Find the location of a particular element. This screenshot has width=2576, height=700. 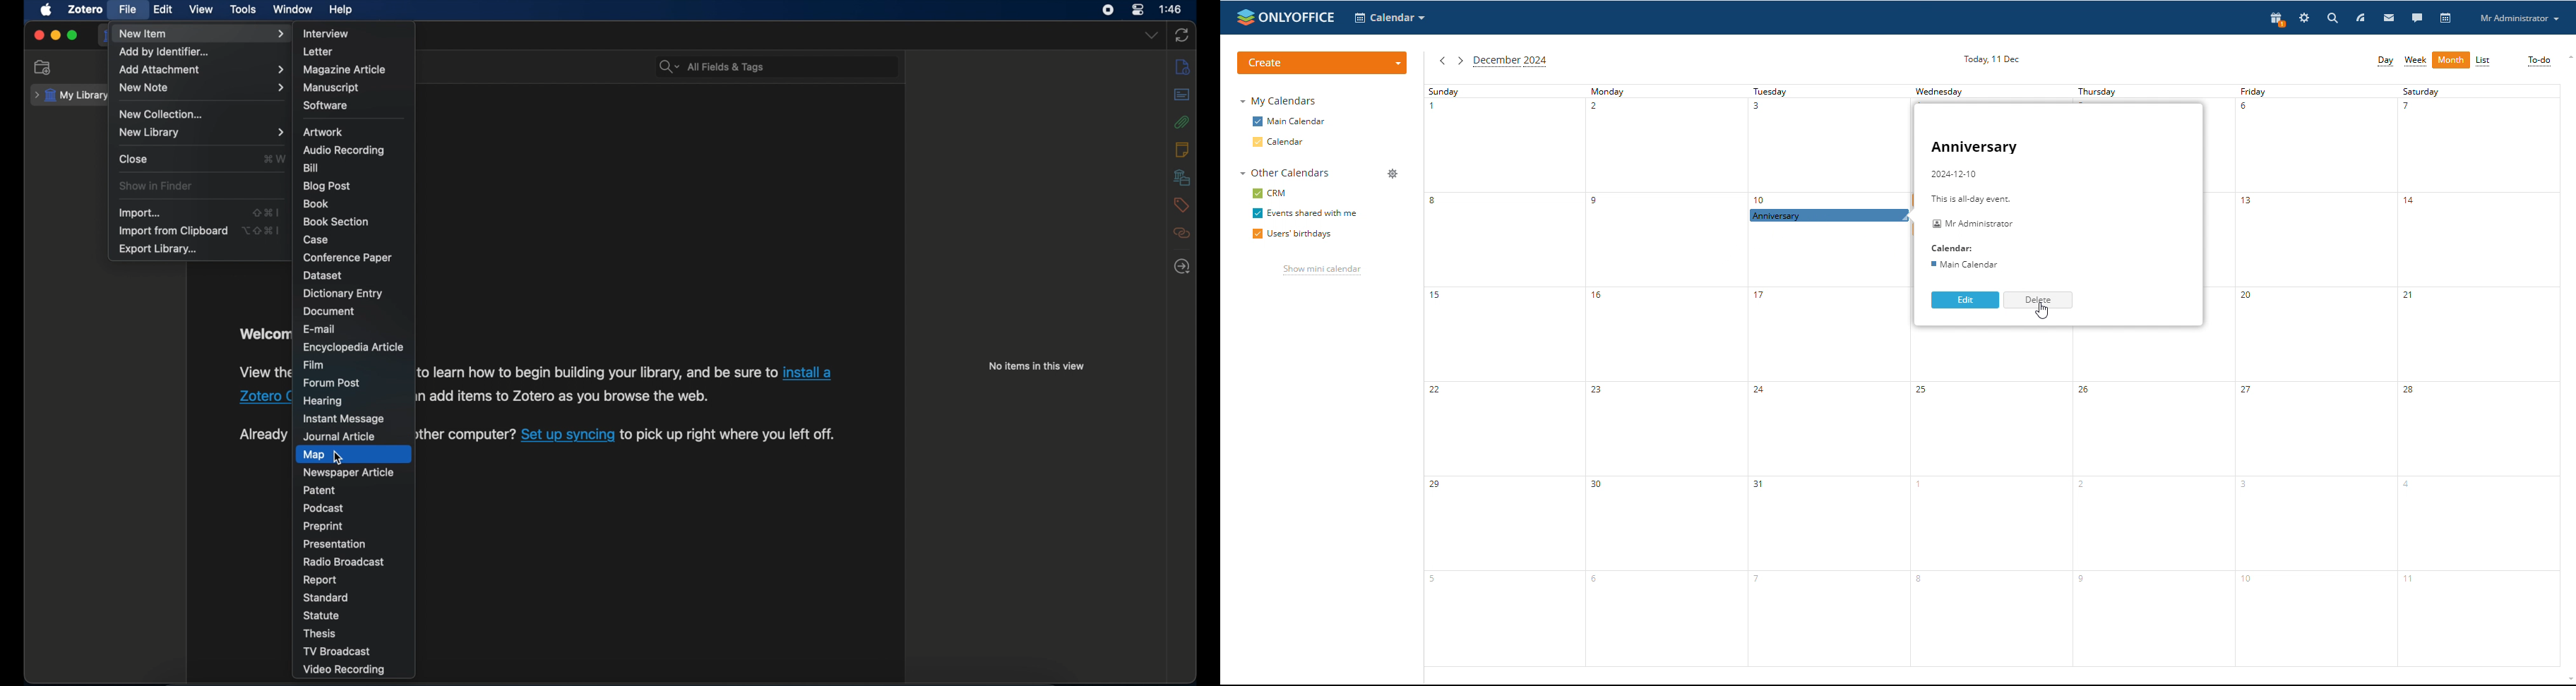

import from clipboard is located at coordinates (173, 231).